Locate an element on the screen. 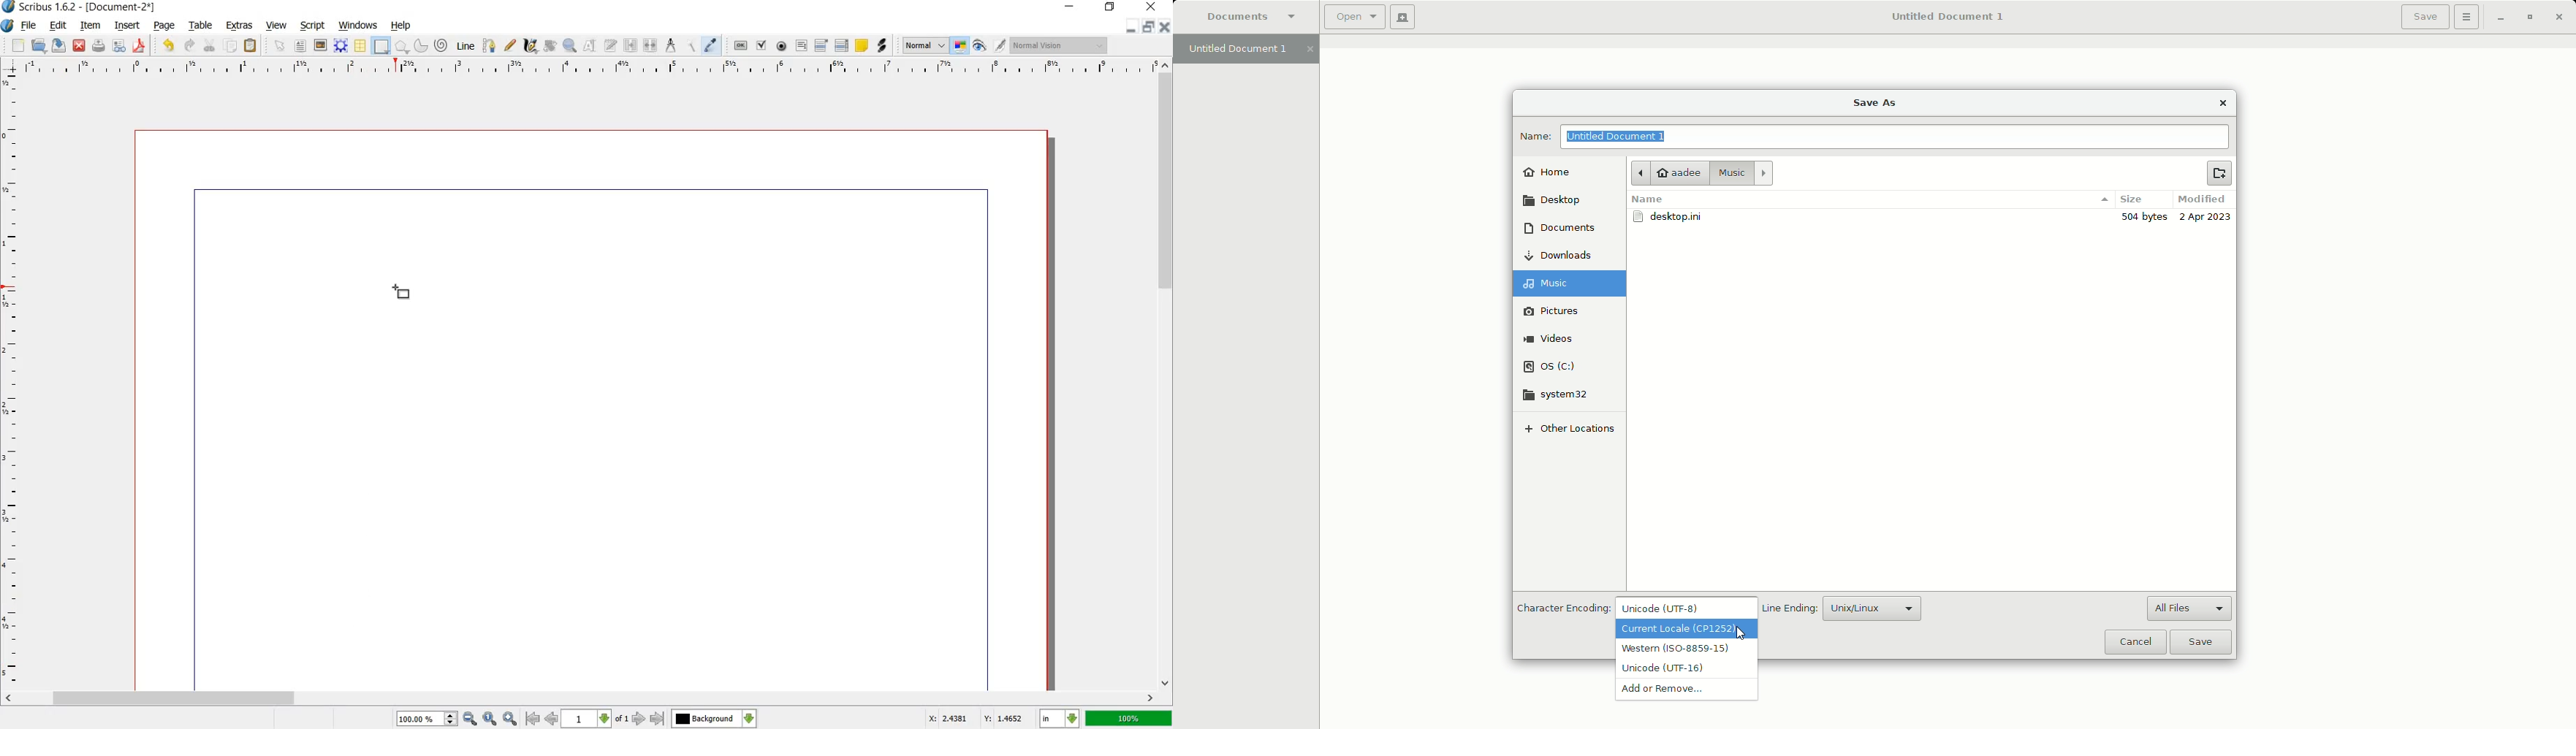 This screenshot has height=756, width=2576. REDO is located at coordinates (190, 46).